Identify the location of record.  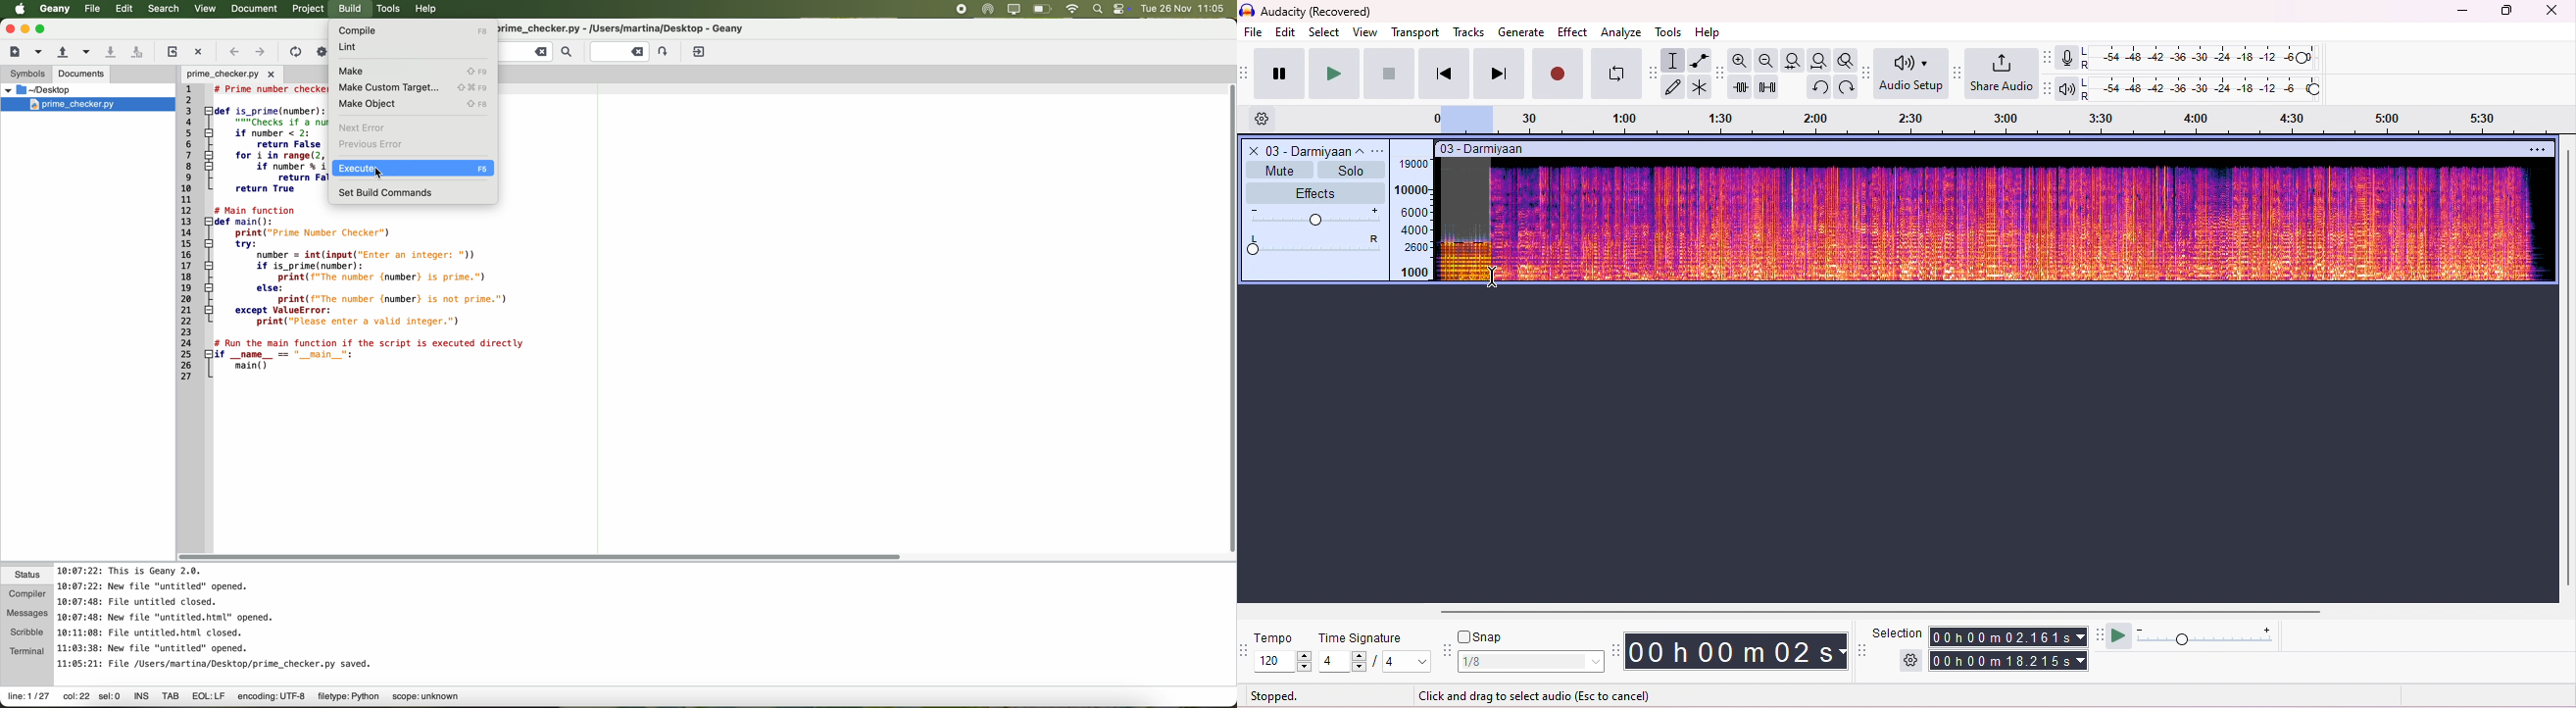
(1557, 72).